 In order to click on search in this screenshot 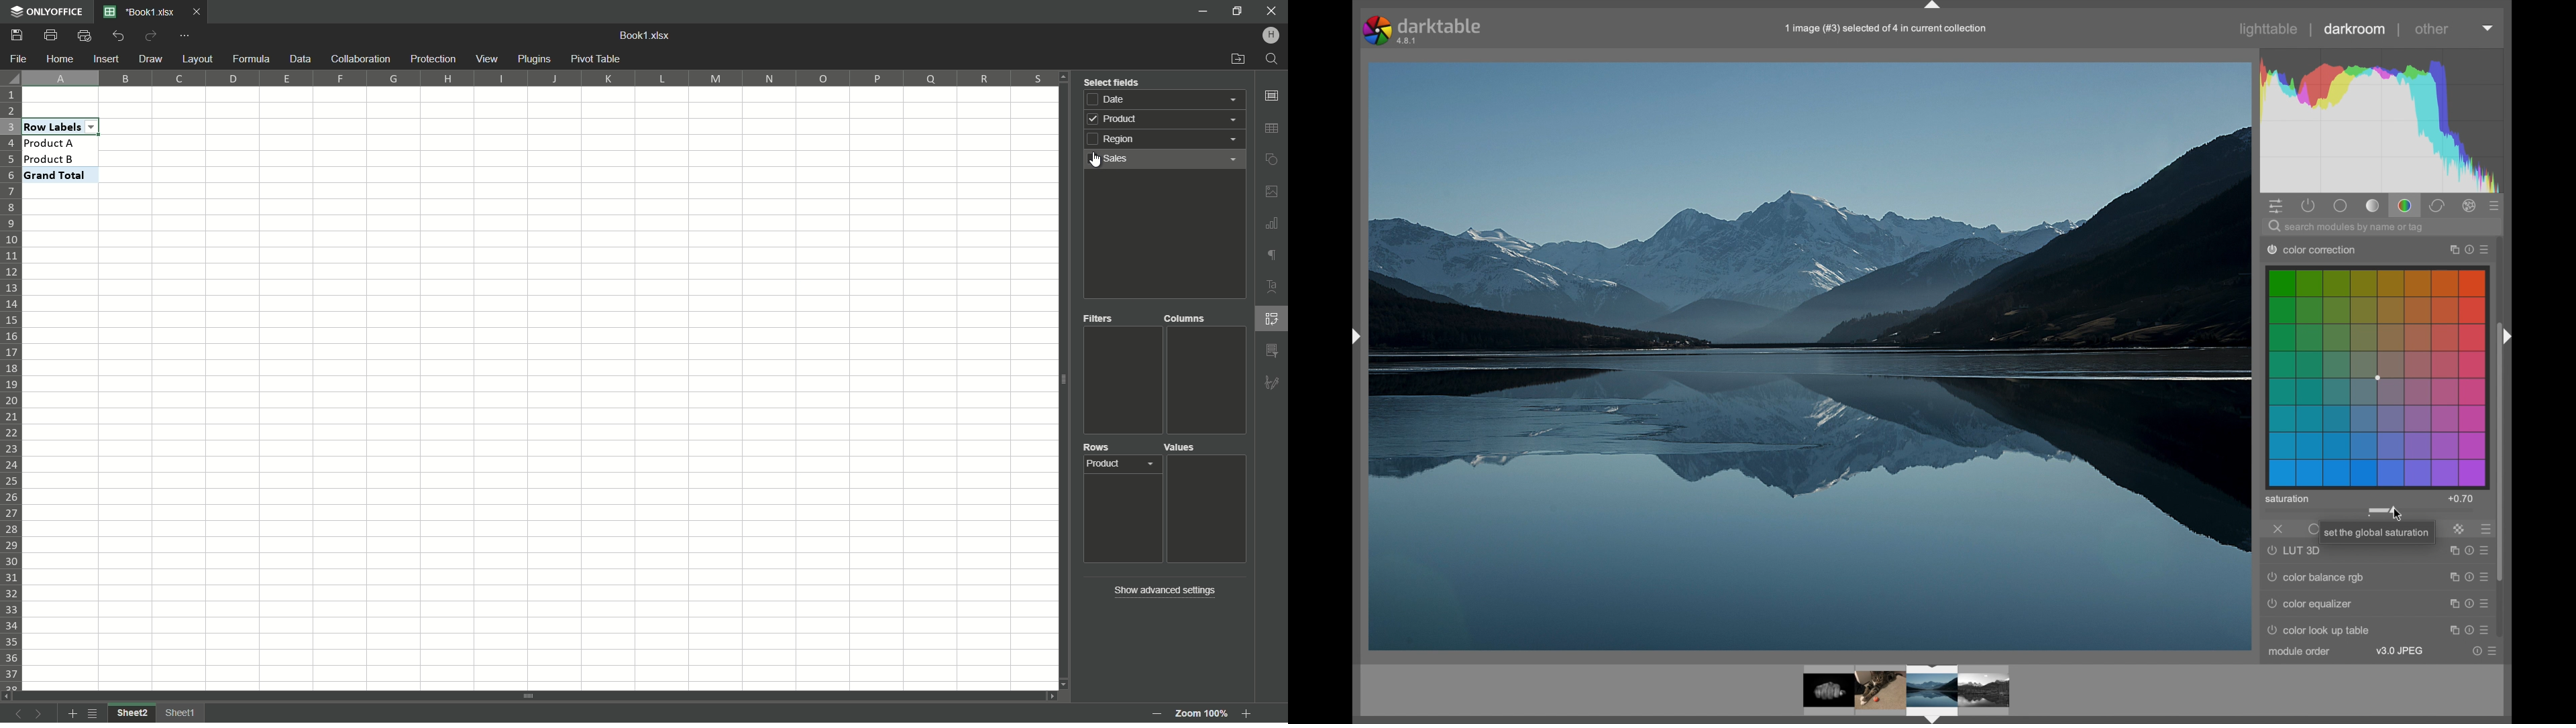, I will do `click(2348, 227)`.